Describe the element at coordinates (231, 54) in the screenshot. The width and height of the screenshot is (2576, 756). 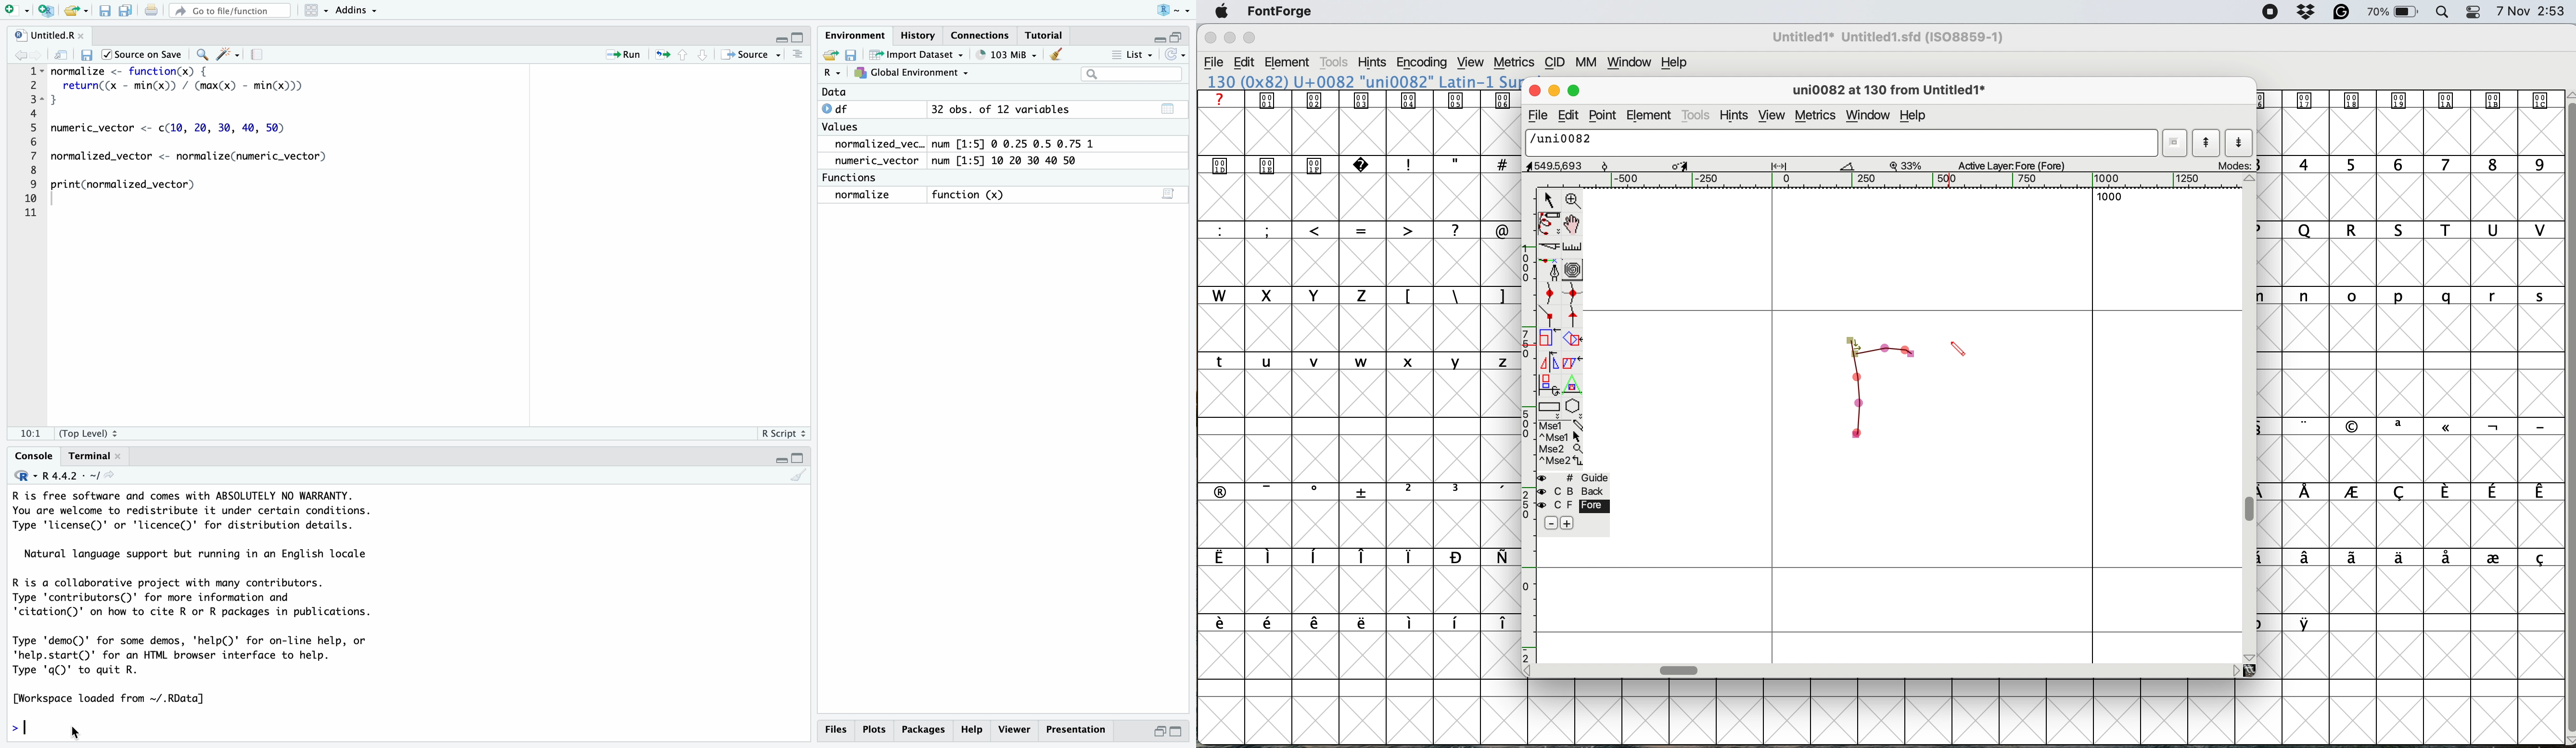
I see `Code Tools` at that location.